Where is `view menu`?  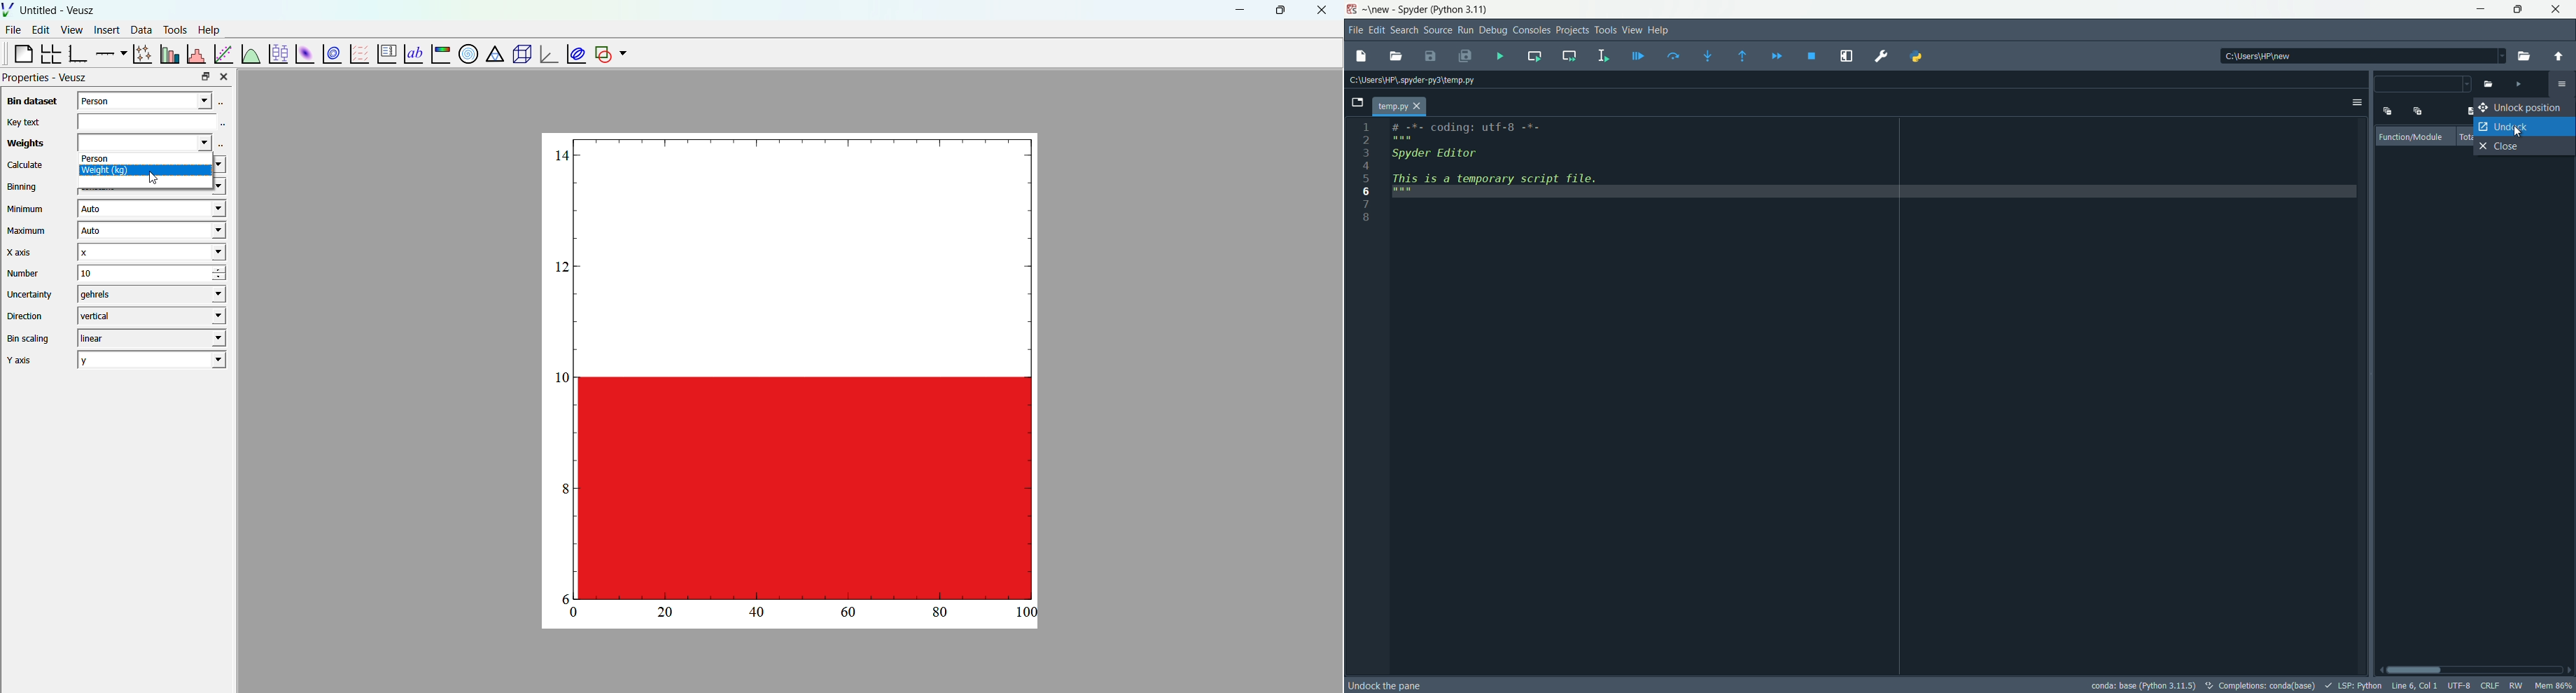
view menu is located at coordinates (1631, 30).